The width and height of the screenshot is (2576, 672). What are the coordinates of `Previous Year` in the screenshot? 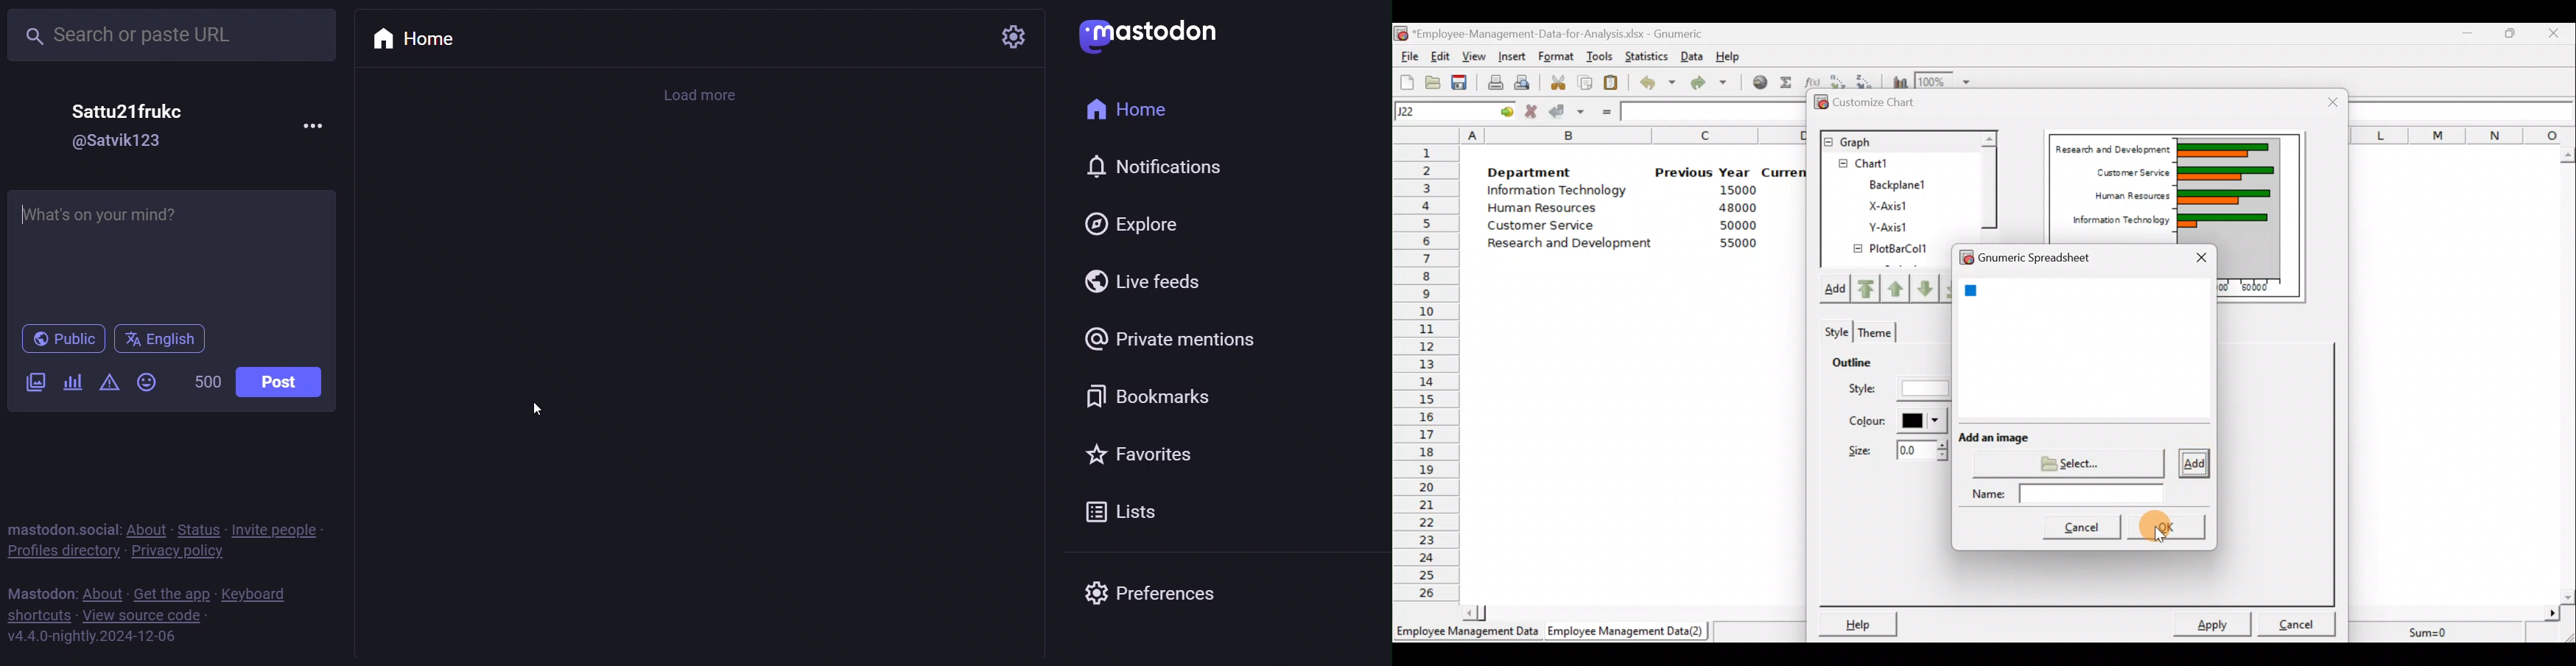 It's located at (1704, 171).